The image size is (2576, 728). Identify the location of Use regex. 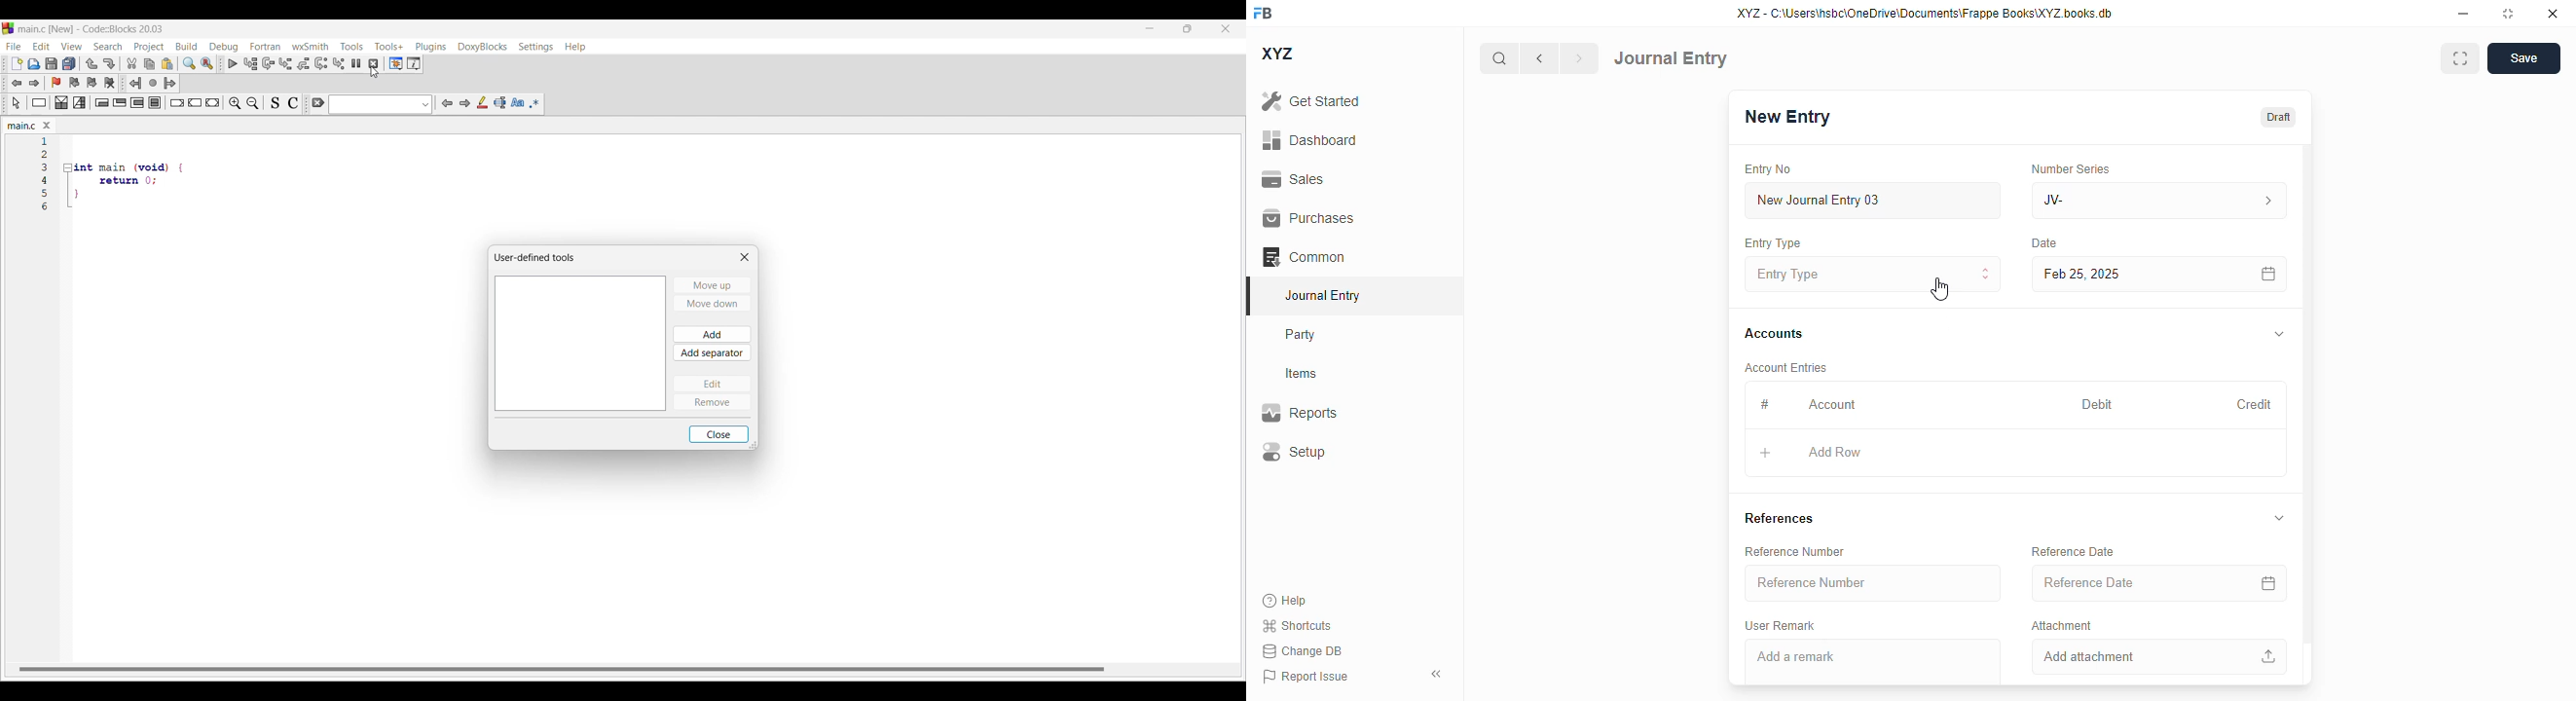
(535, 103).